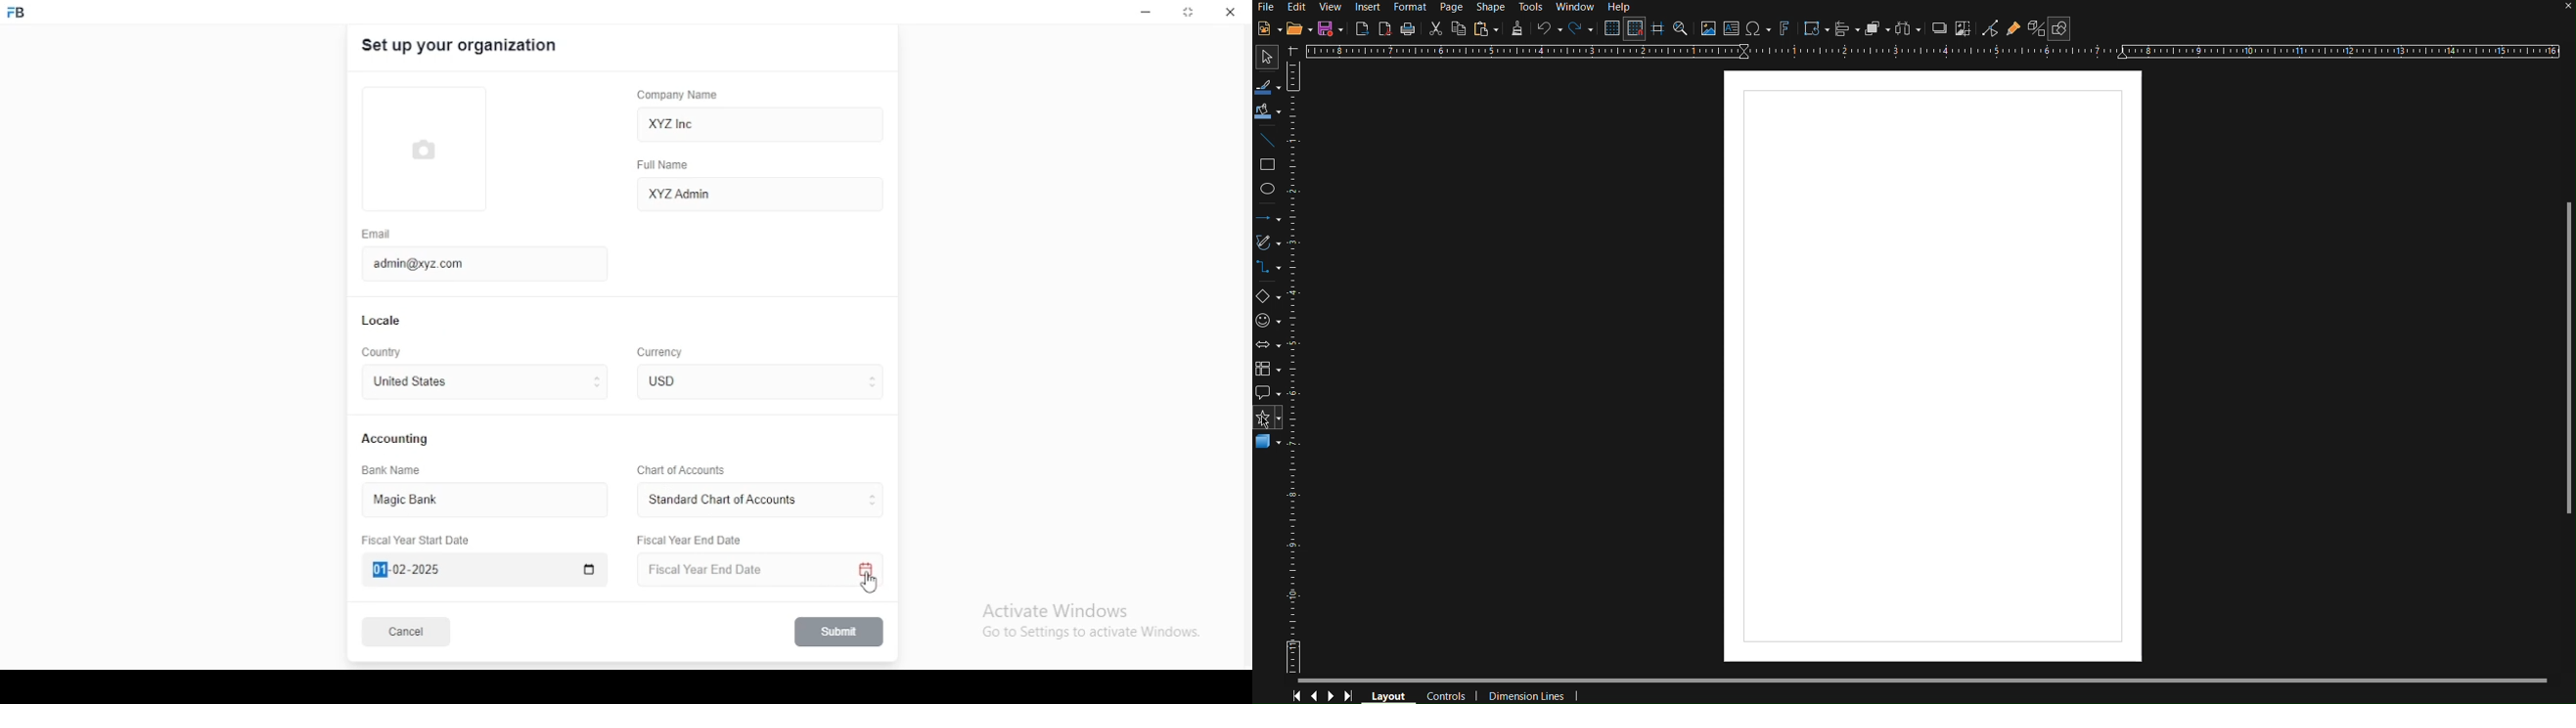 This screenshot has height=728, width=2576. I want to click on Horizontal Ruler, so click(1933, 56).